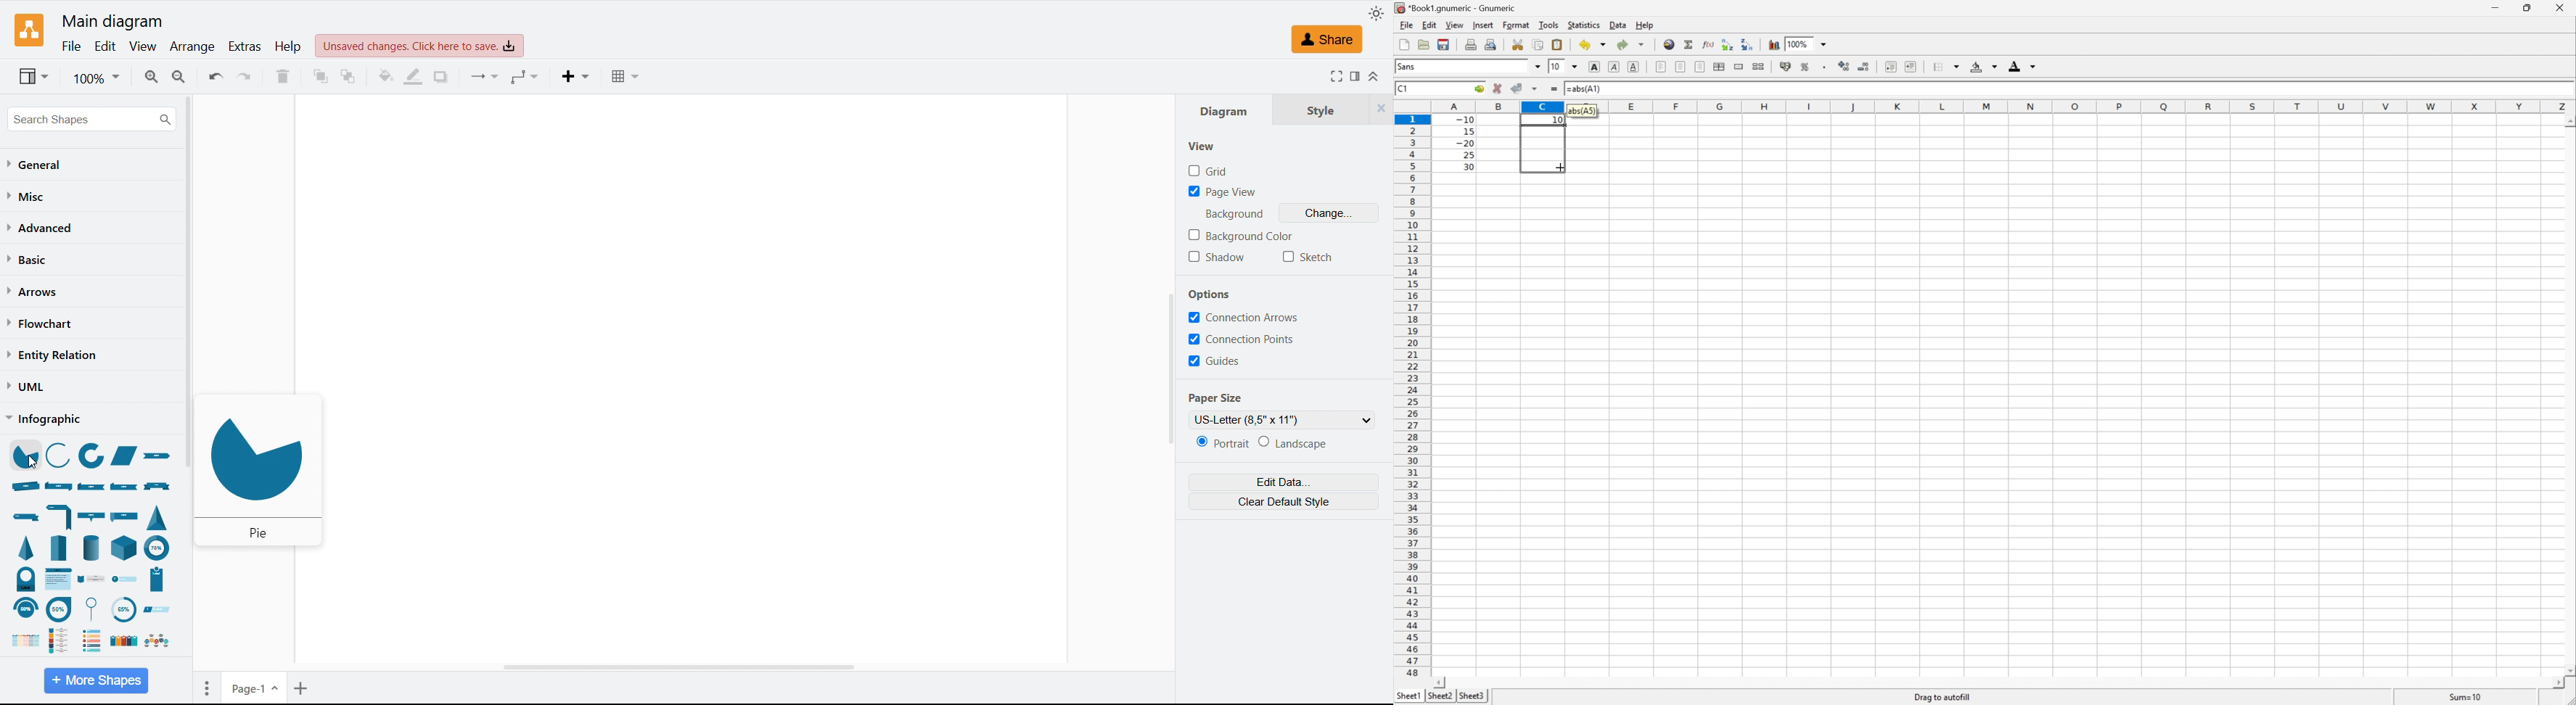 The height and width of the screenshot is (728, 2576). I want to click on Edit , so click(104, 46).